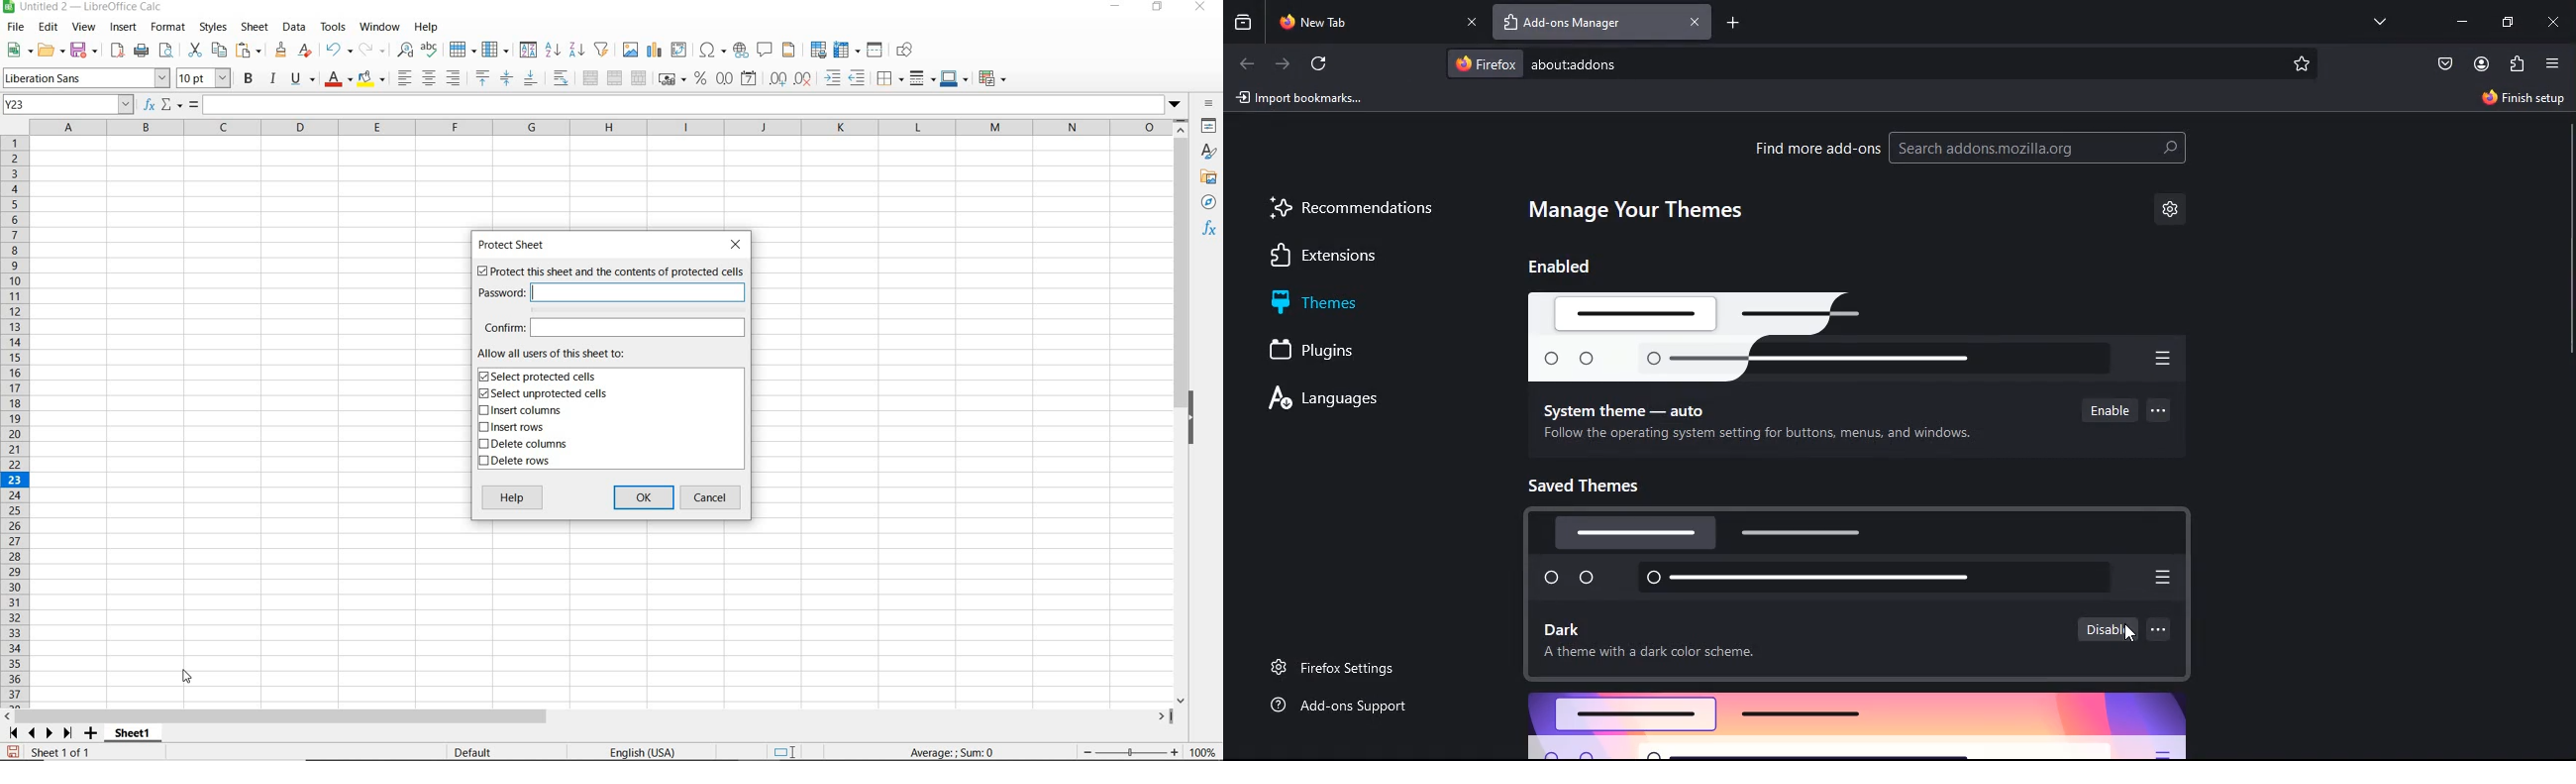 This screenshot has height=784, width=2576. I want to click on DELETE COLUMNS, so click(530, 445).